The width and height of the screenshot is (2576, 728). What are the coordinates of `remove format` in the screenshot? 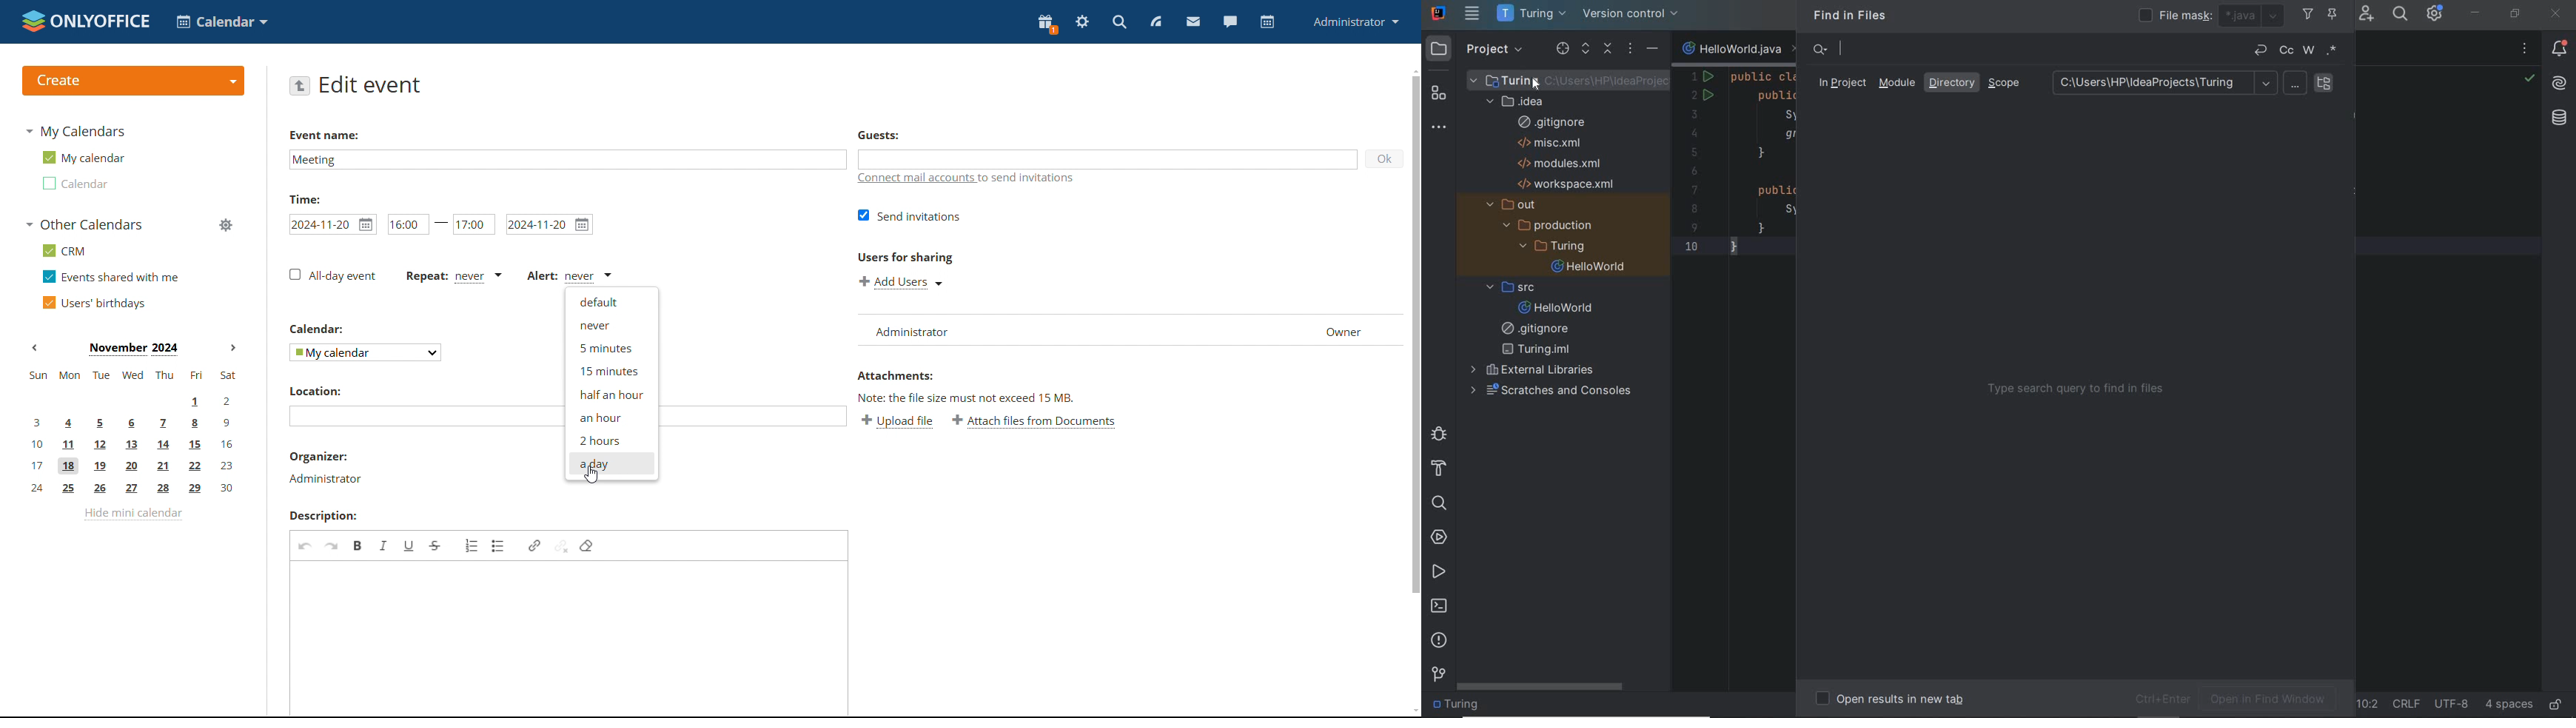 It's located at (586, 546).